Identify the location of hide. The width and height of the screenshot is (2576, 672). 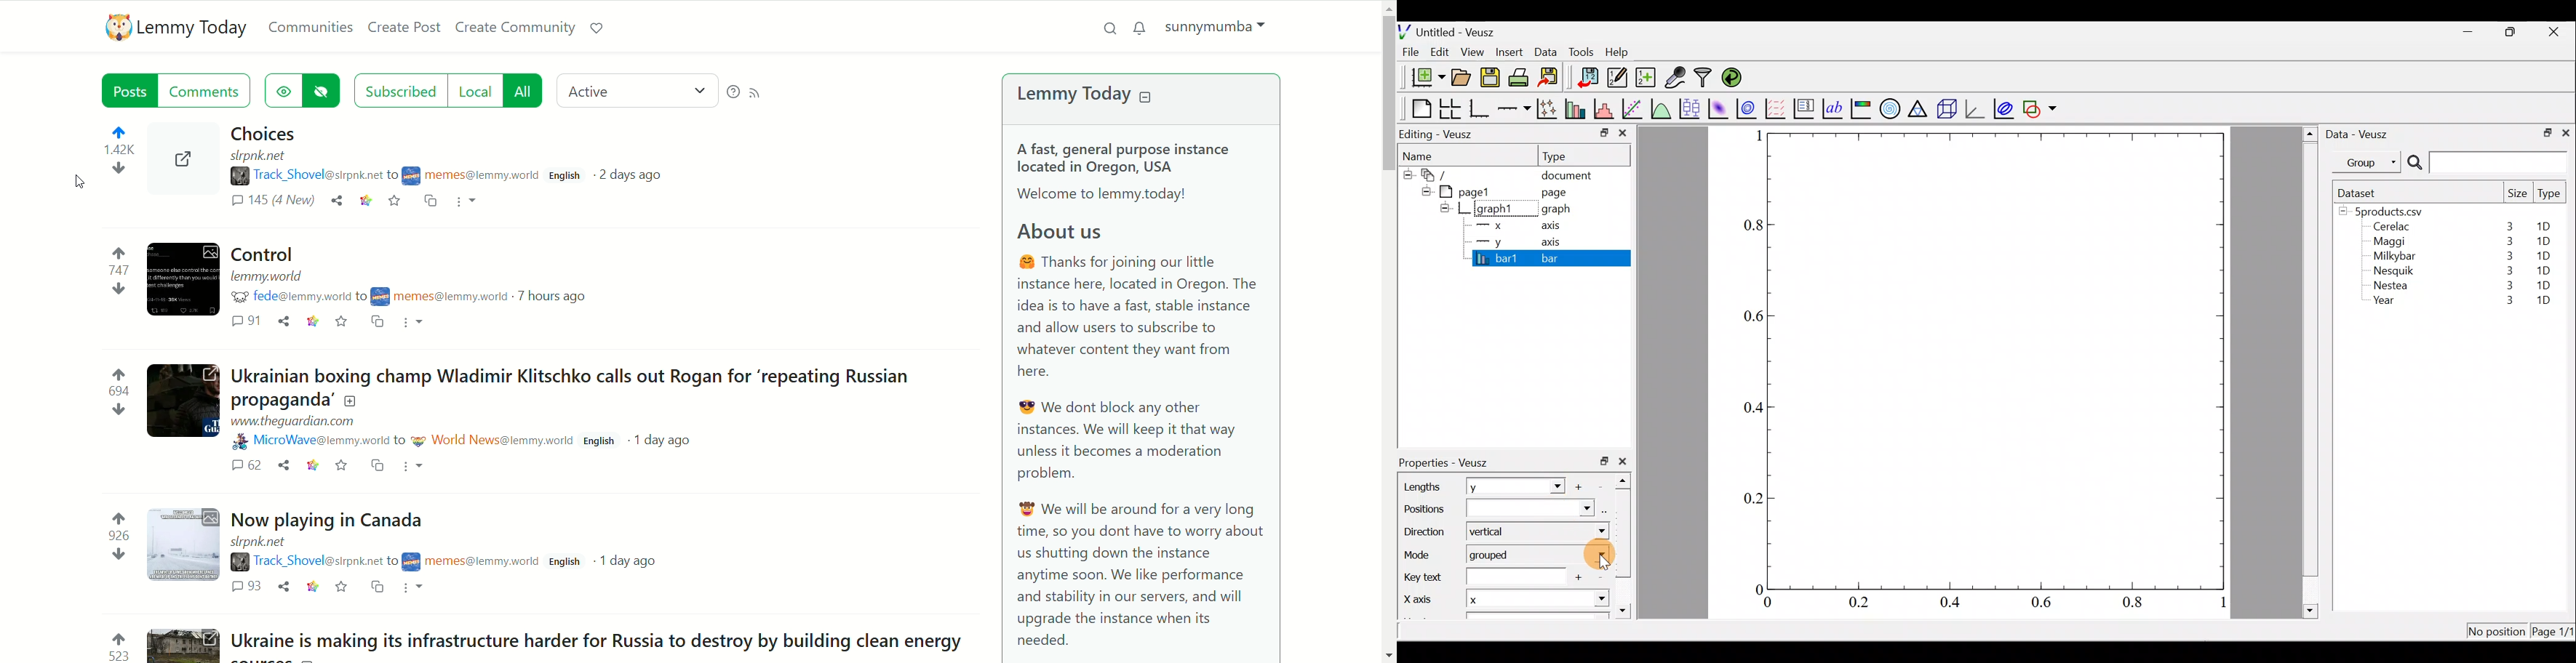
(1424, 190).